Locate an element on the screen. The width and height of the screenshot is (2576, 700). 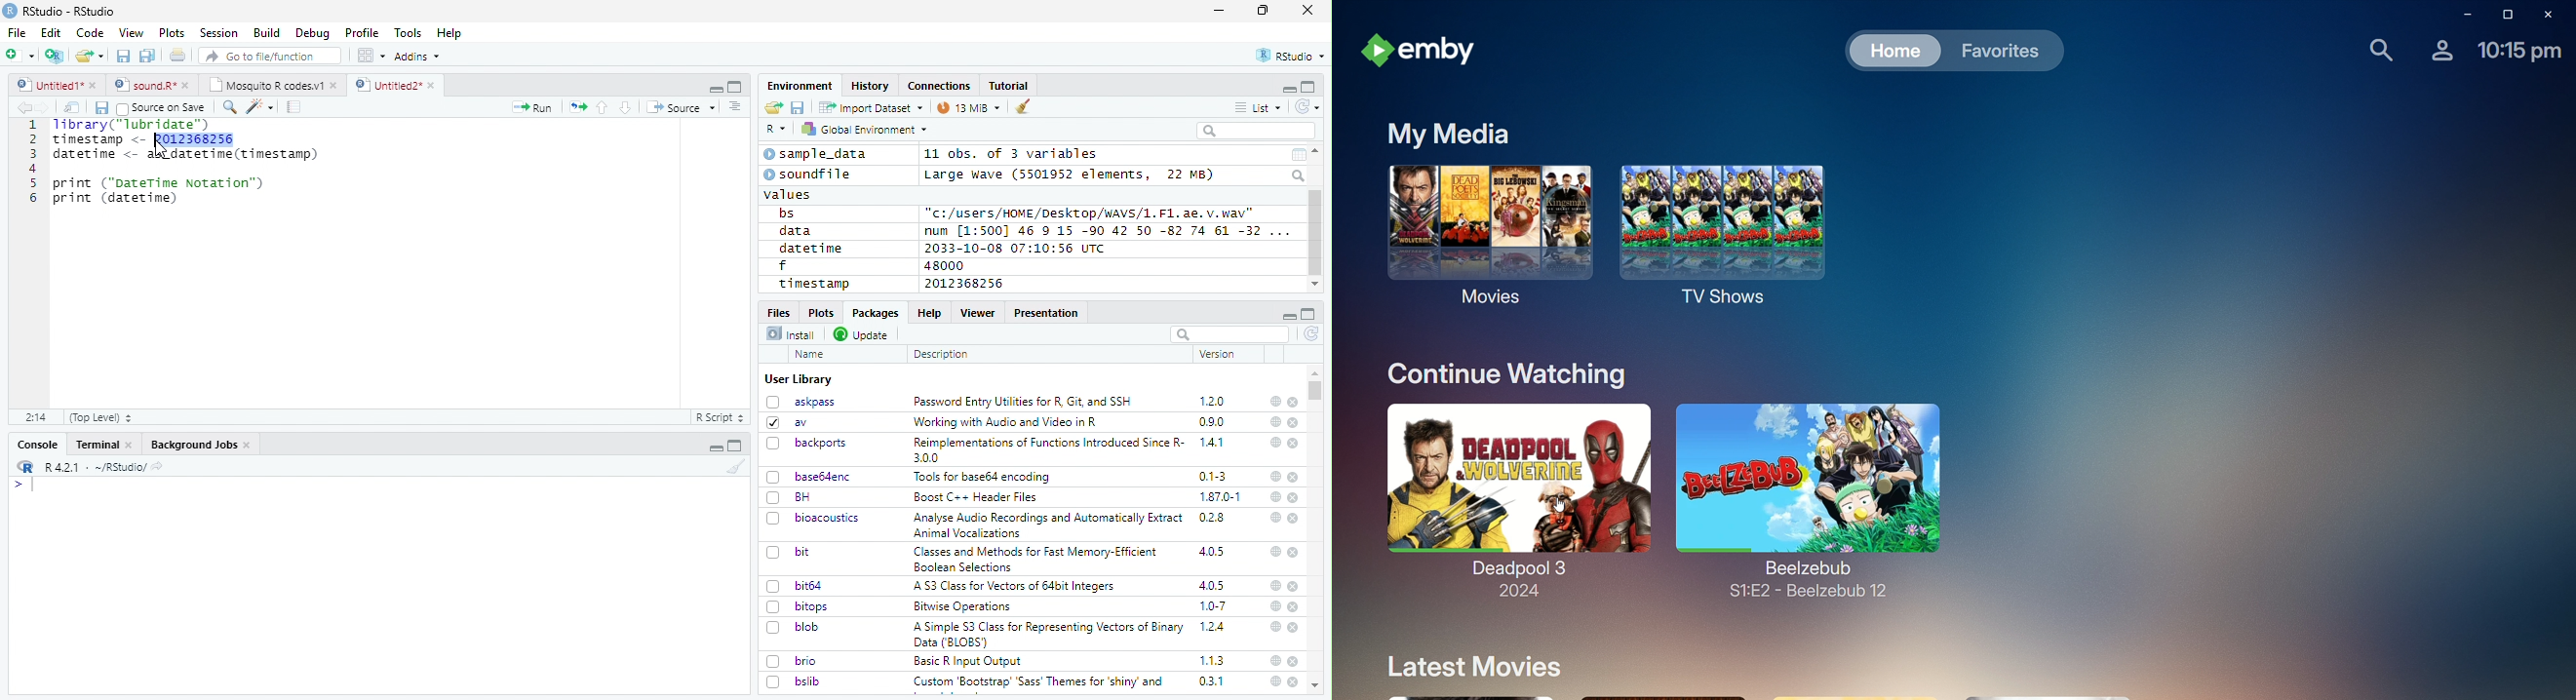
Console is located at coordinates (37, 445).